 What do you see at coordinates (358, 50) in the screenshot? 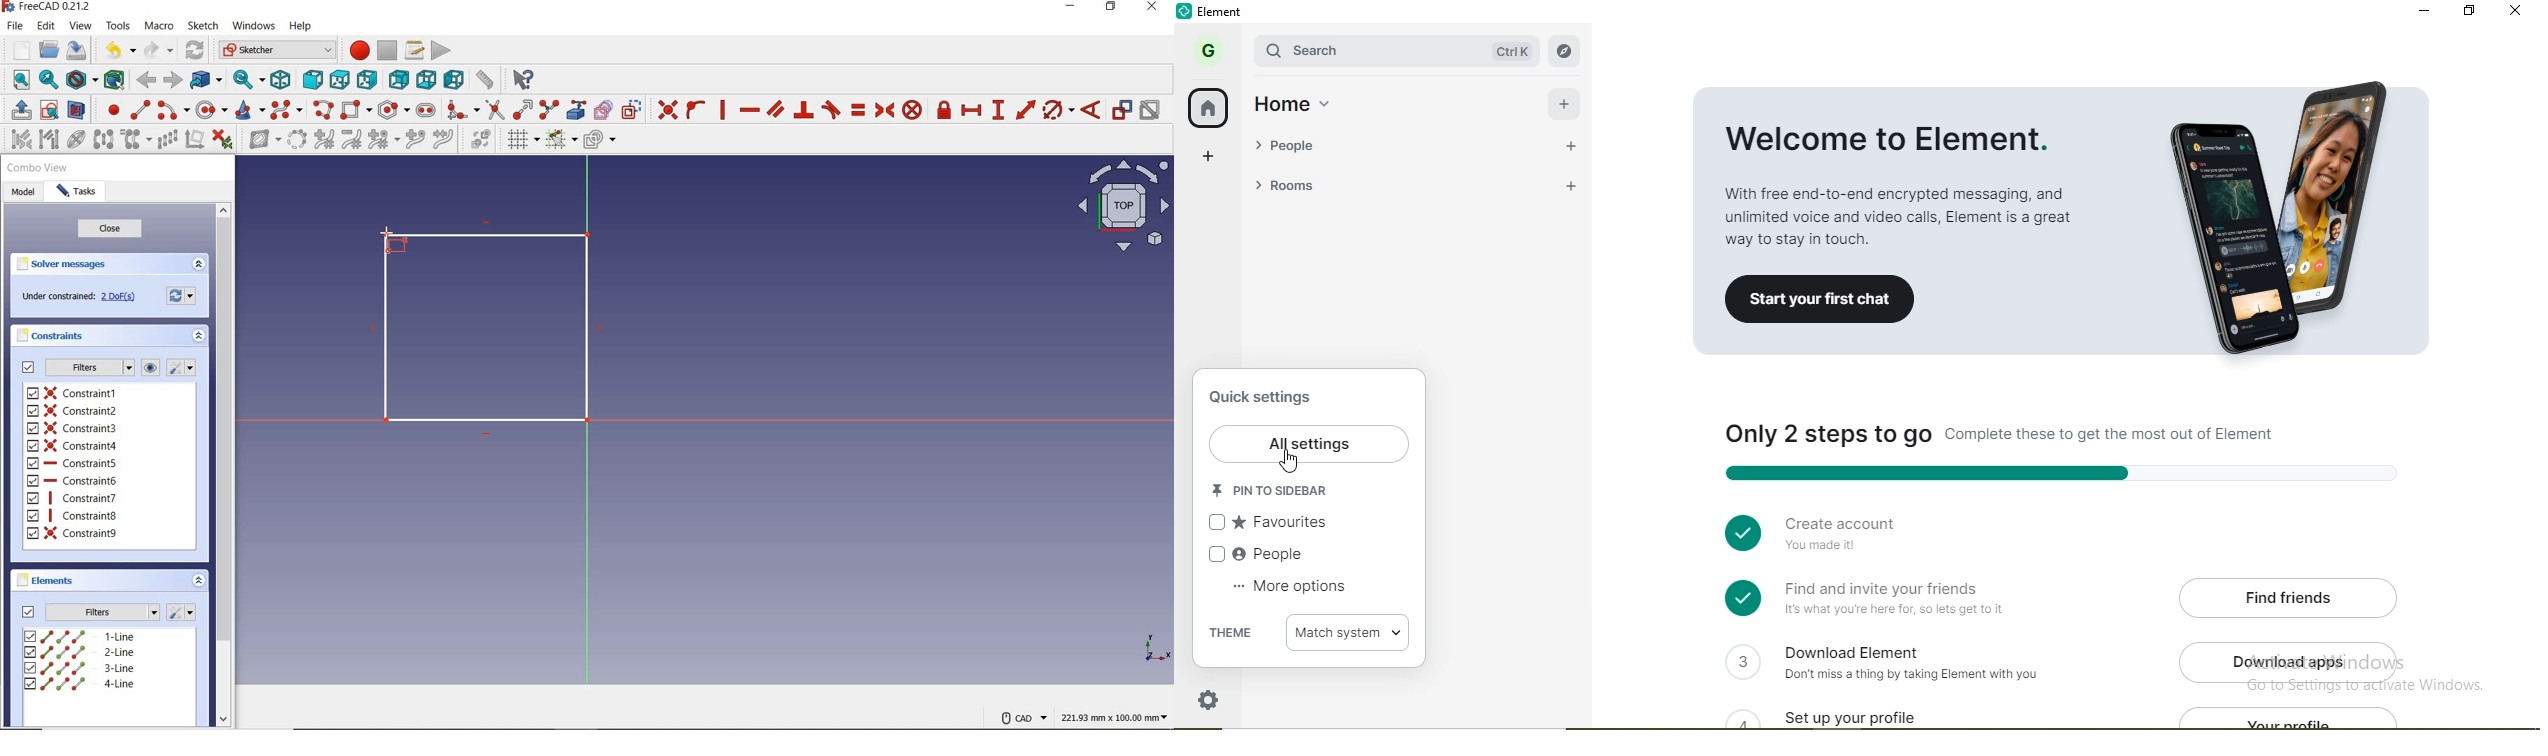
I see `macro recording` at bounding box center [358, 50].